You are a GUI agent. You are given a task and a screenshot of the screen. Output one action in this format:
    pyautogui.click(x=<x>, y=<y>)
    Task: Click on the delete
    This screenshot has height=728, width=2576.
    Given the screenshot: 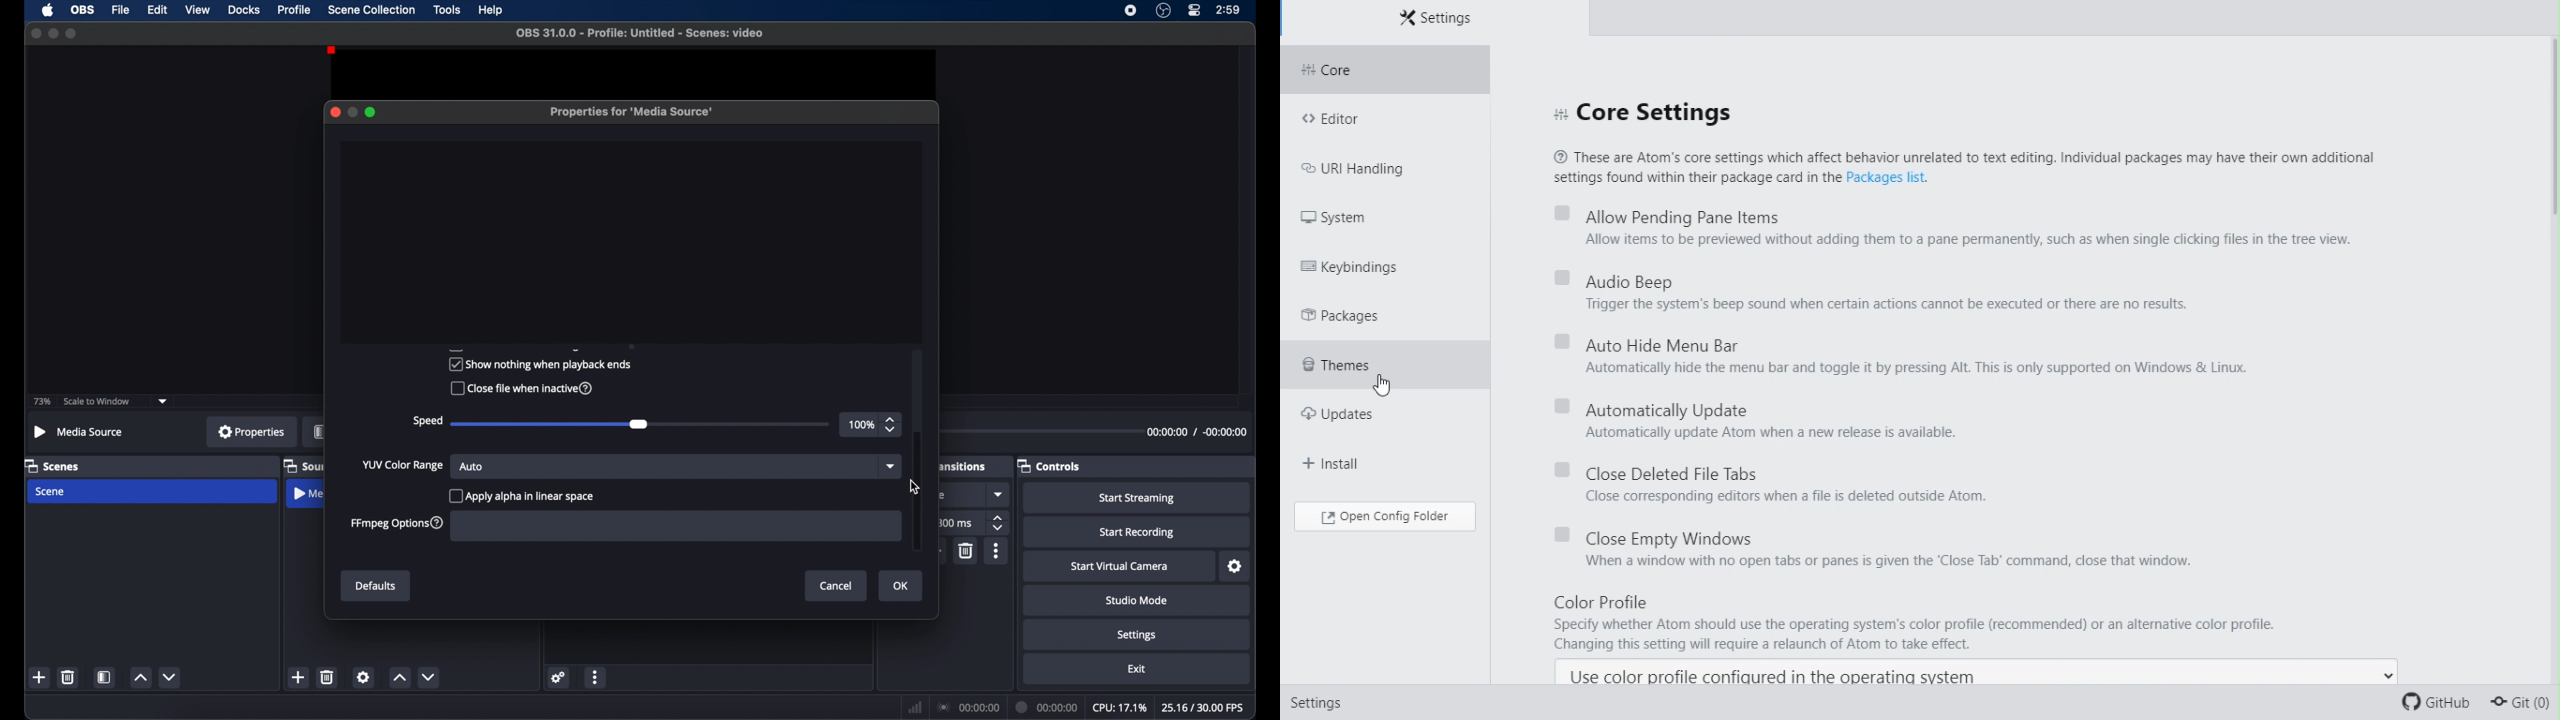 What is the action you would take?
    pyautogui.click(x=967, y=551)
    